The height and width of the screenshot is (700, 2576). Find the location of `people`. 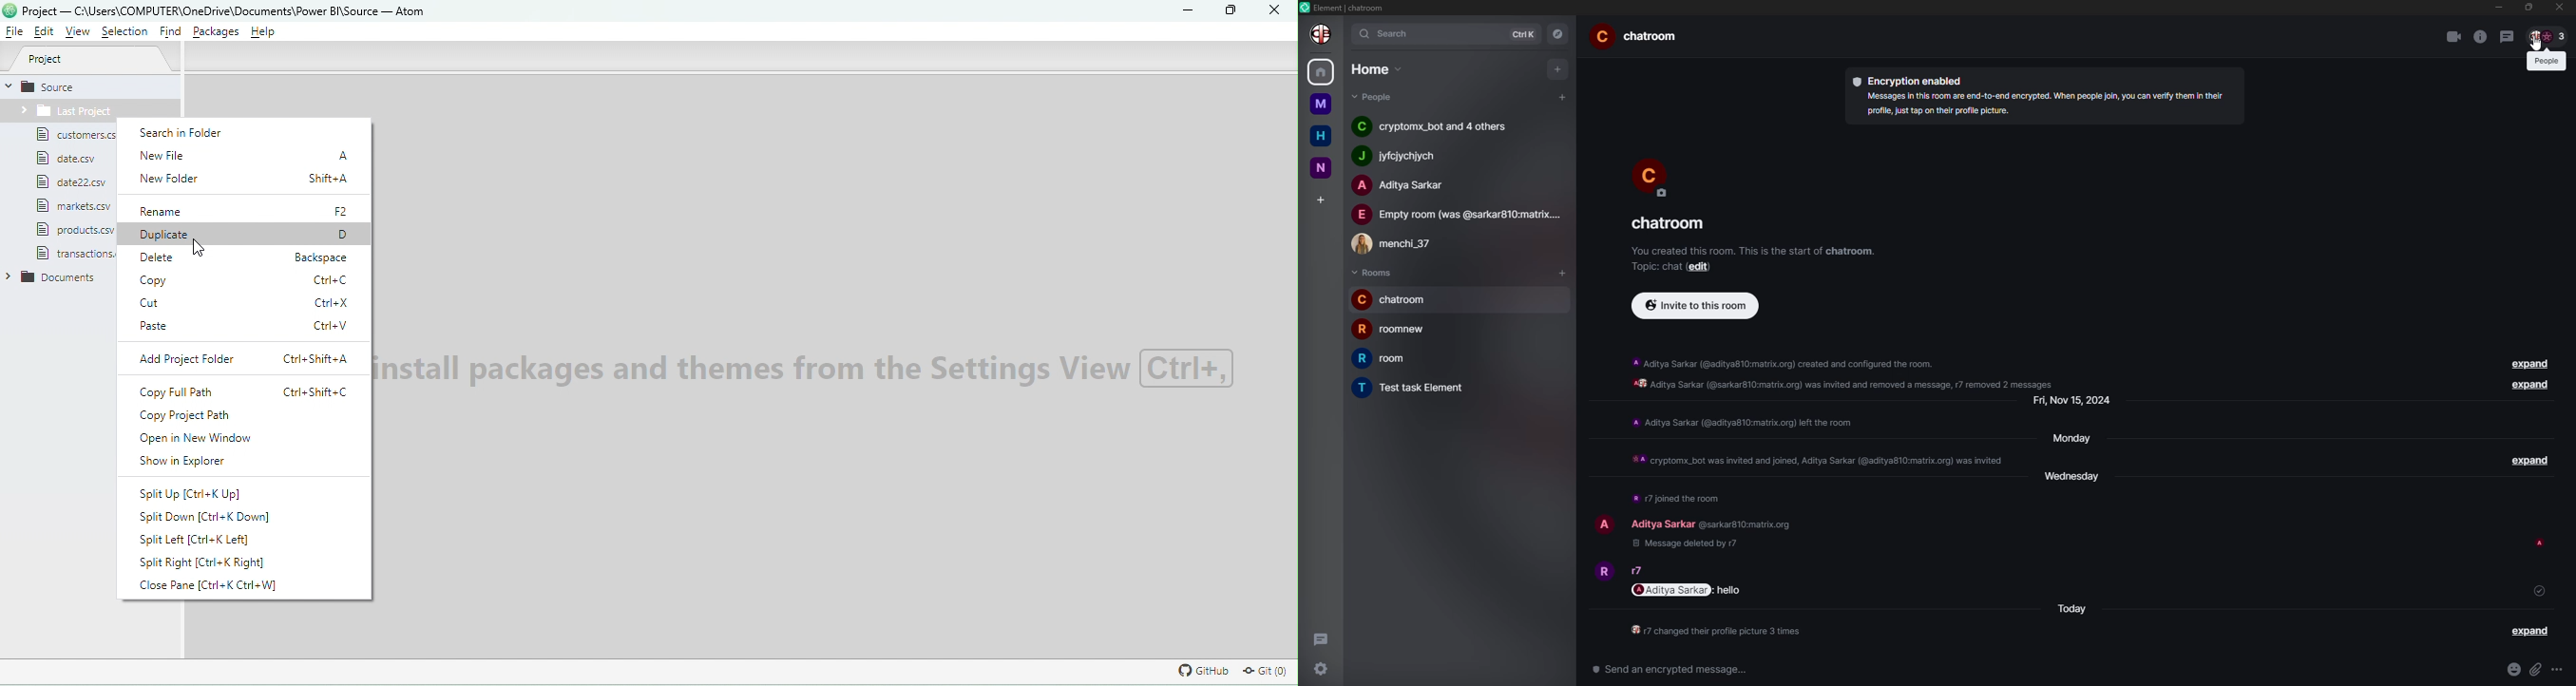

people is located at coordinates (1380, 97).